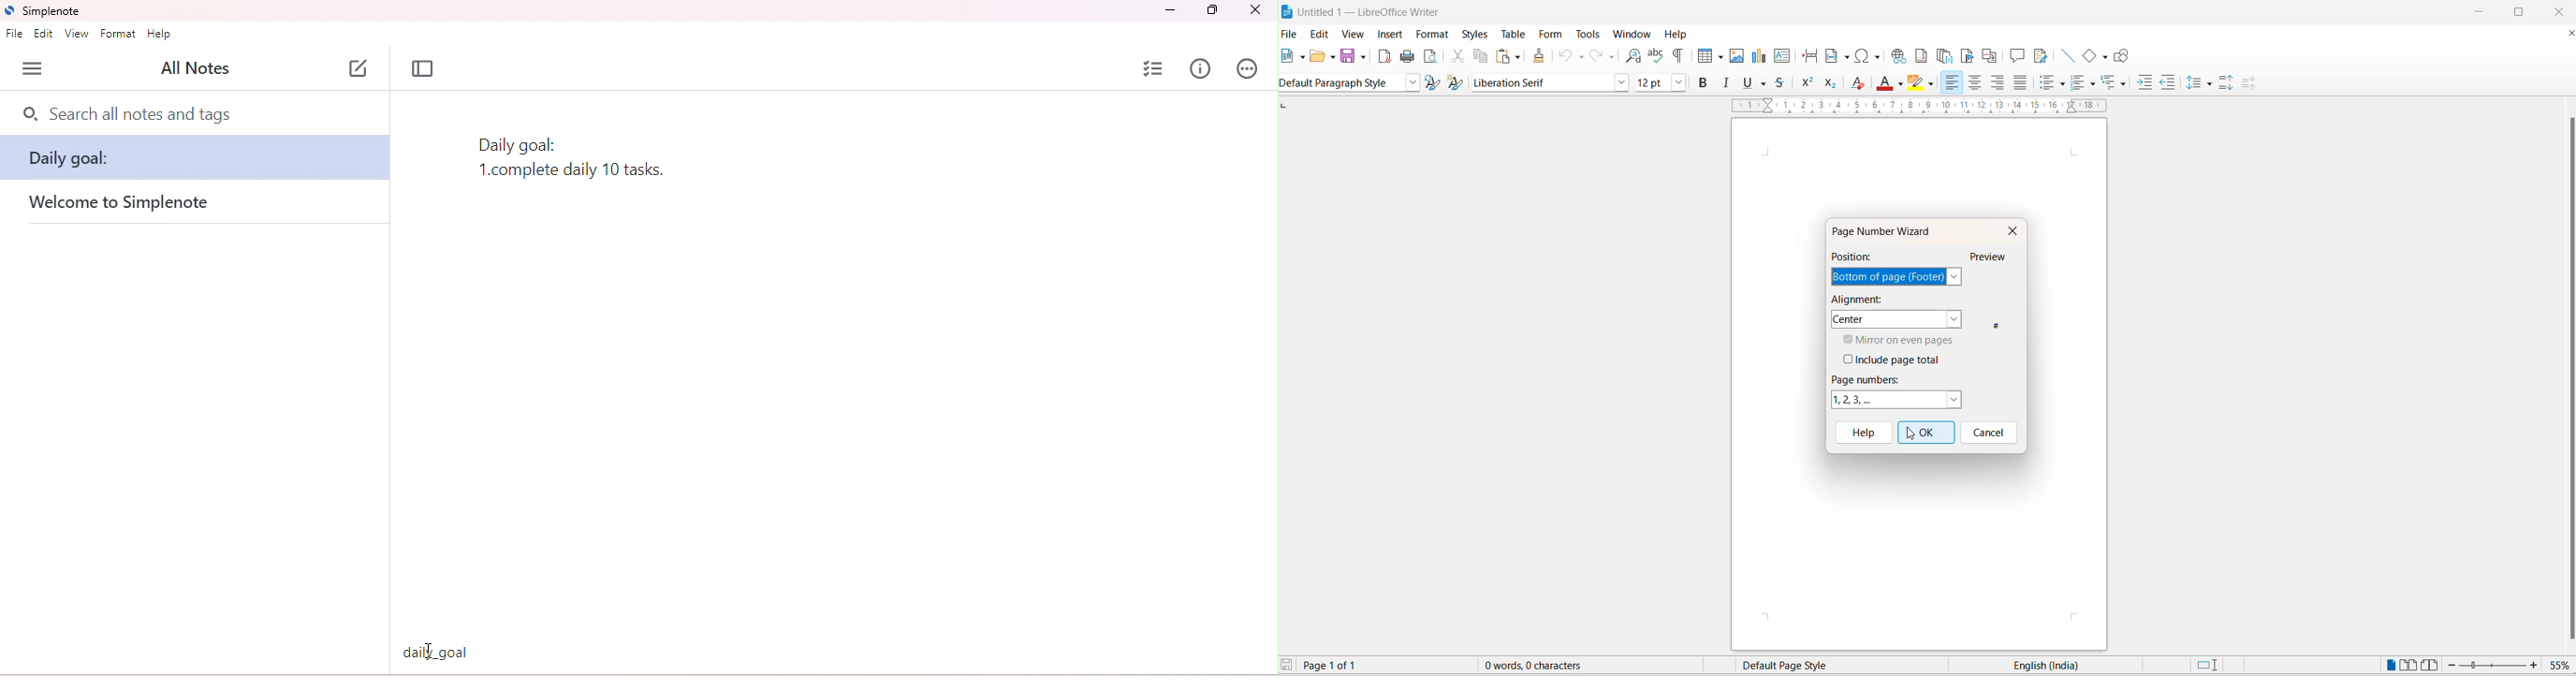  Describe the element at coordinates (2495, 666) in the screenshot. I see `zoom slider` at that location.